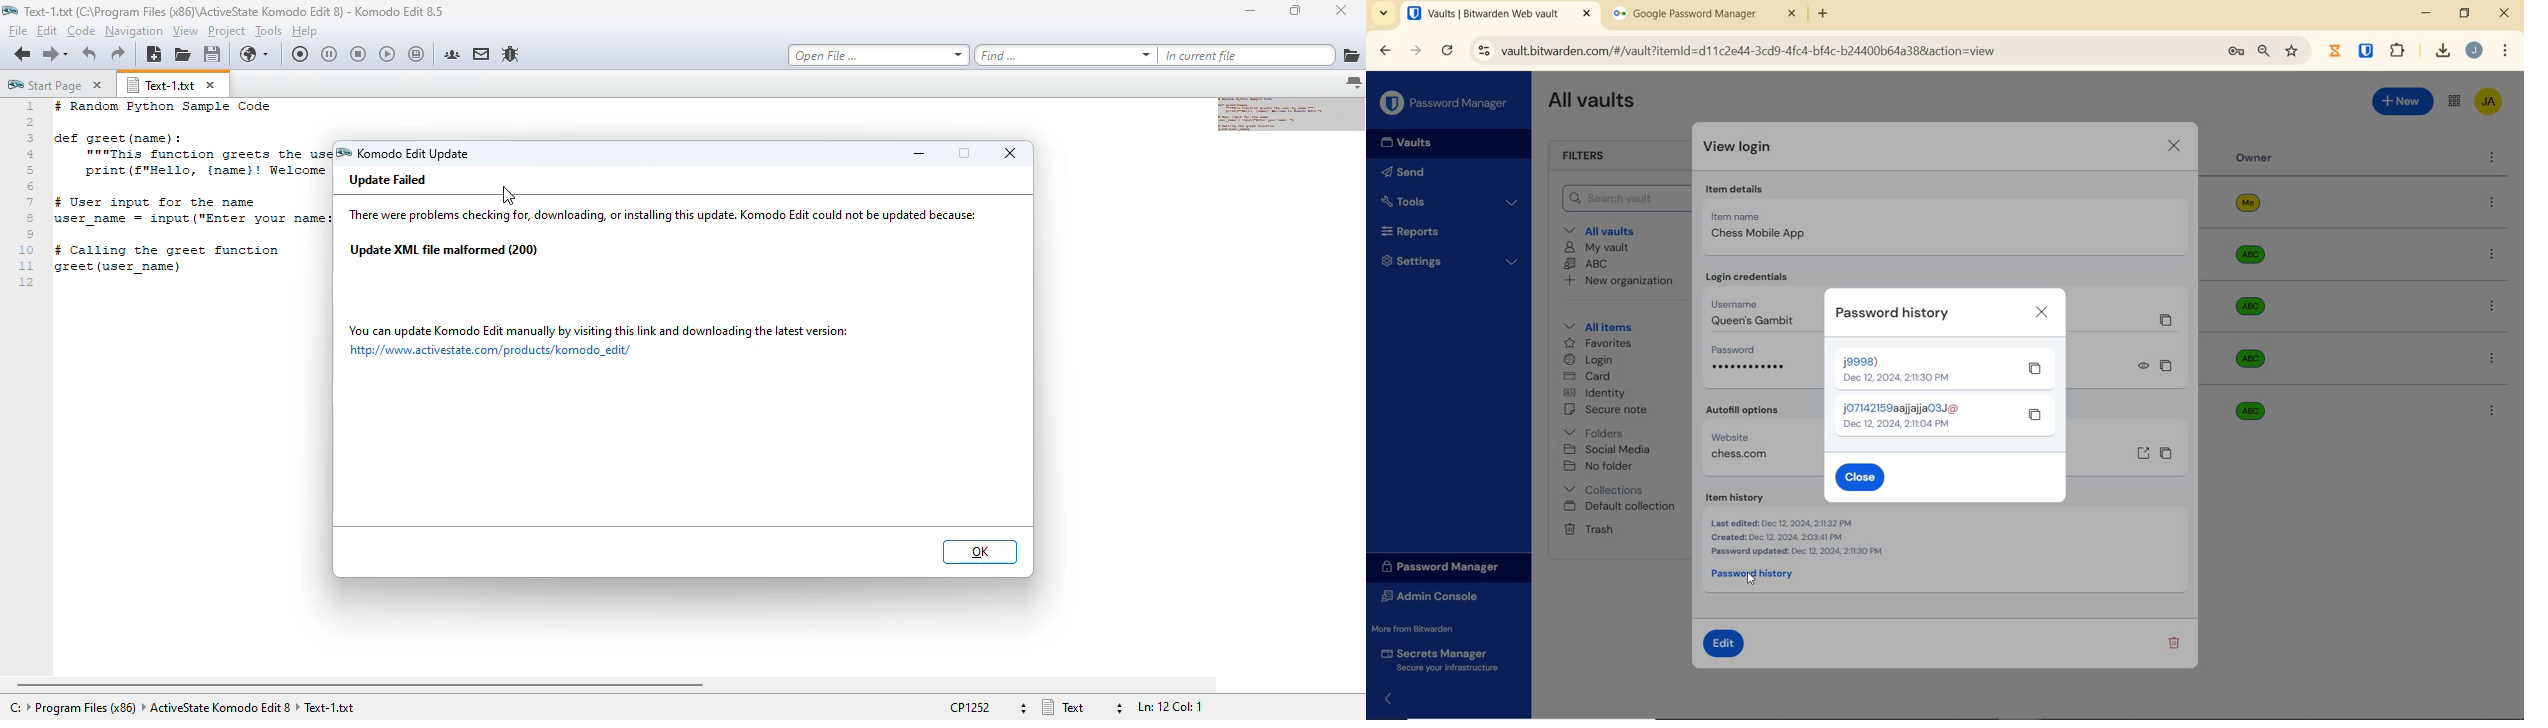 The height and width of the screenshot is (728, 2548). What do you see at coordinates (1448, 51) in the screenshot?
I see `reload` at bounding box center [1448, 51].